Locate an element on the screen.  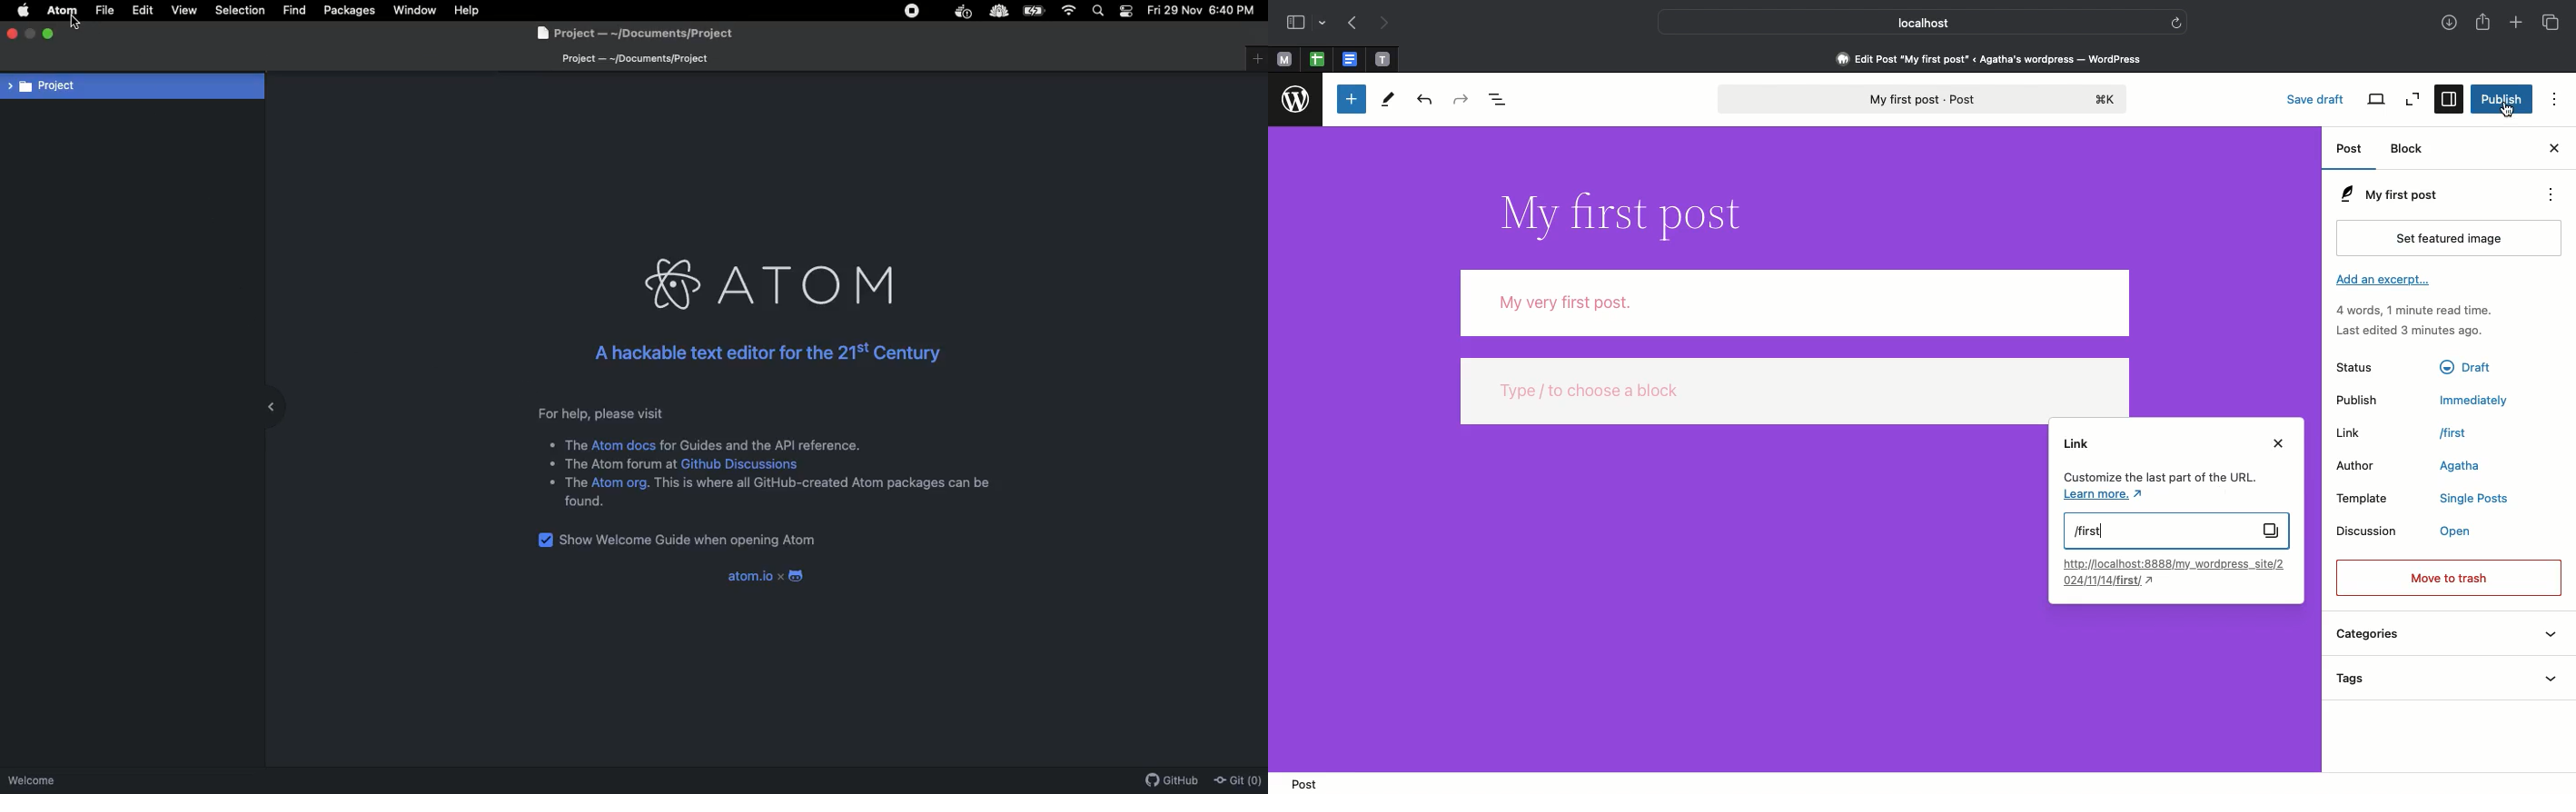
Help is located at coordinates (468, 10).